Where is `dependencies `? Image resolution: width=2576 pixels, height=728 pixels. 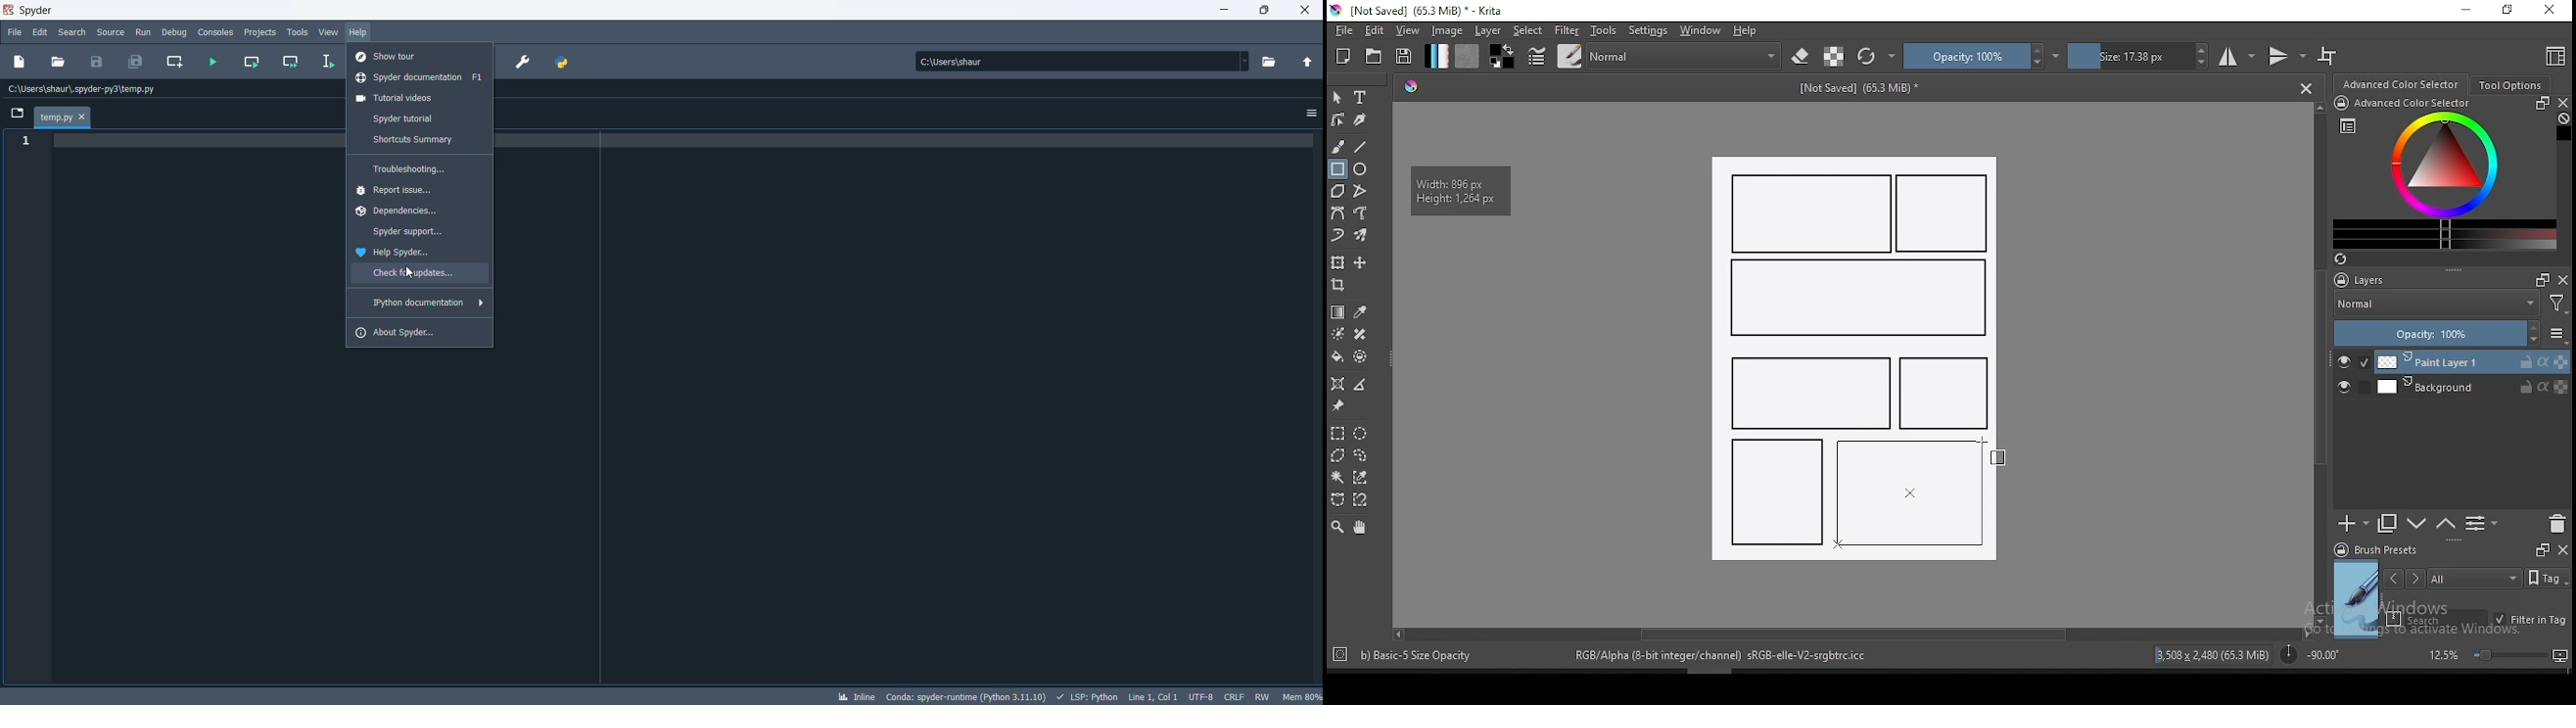 dependencies  is located at coordinates (415, 214).